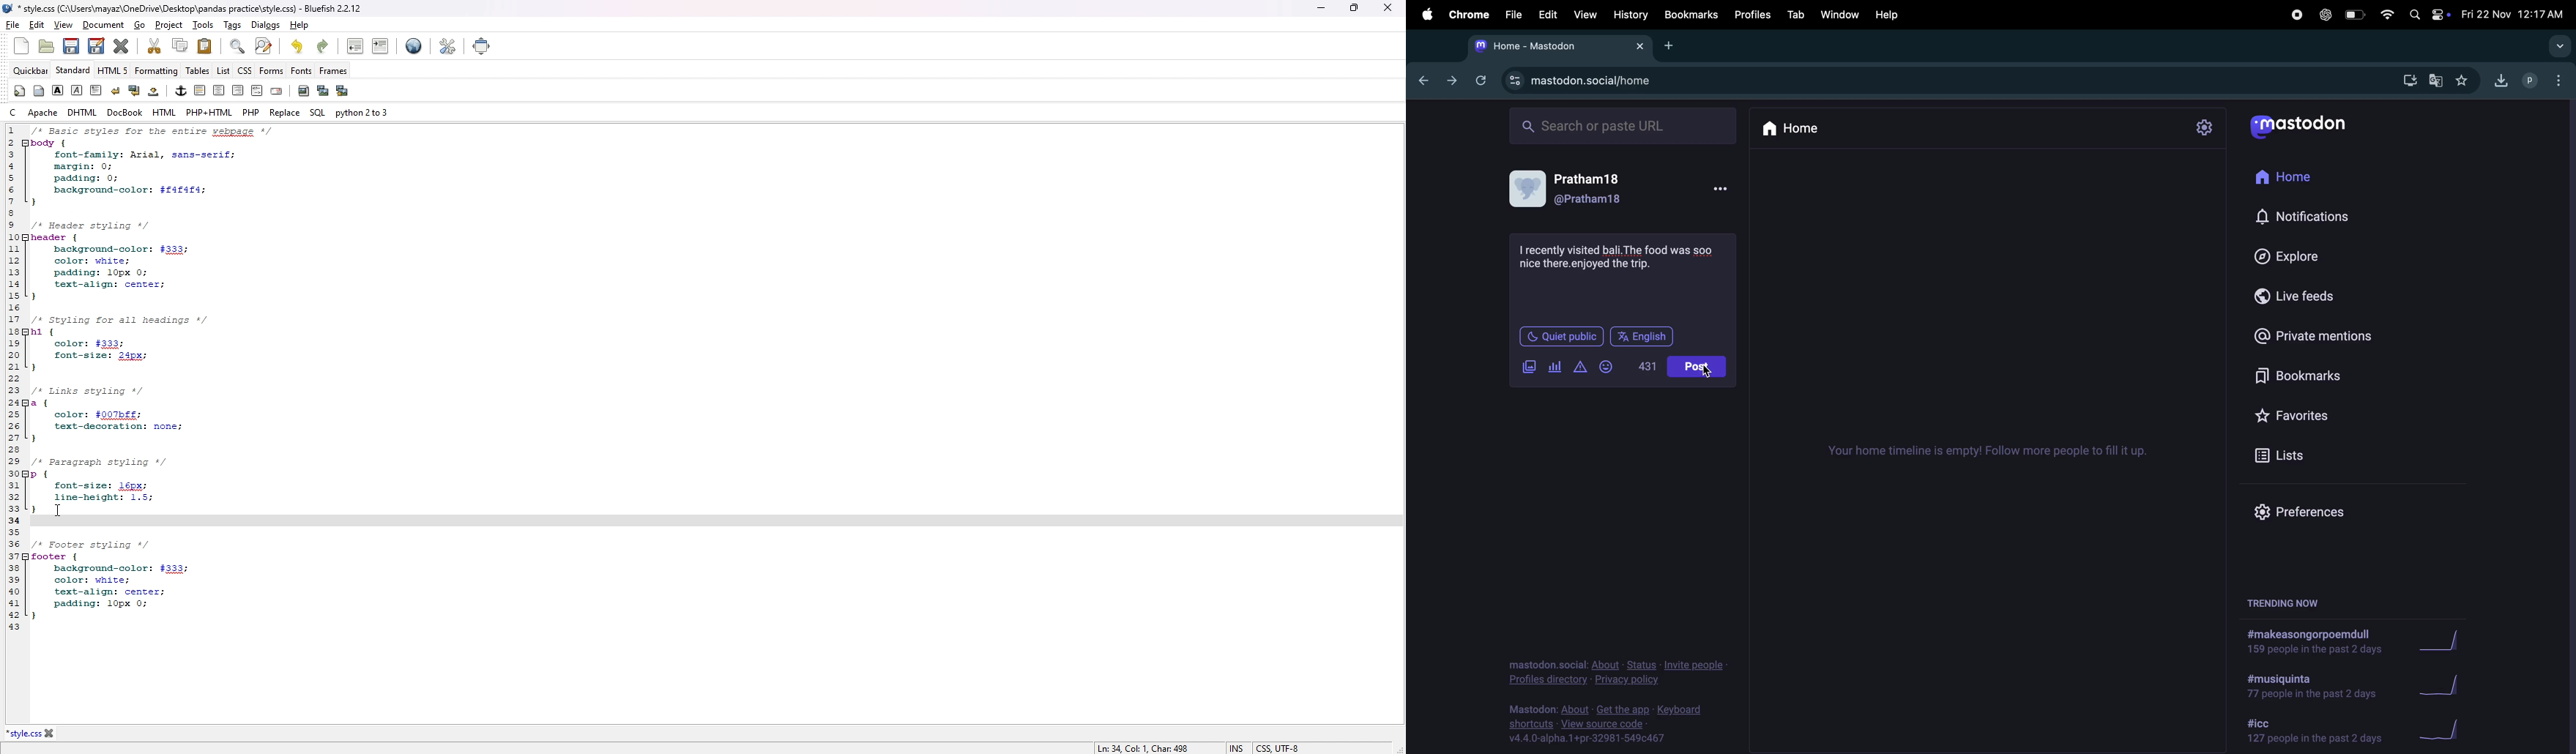 Image resolution: width=2576 pixels, height=756 pixels. What do you see at coordinates (299, 24) in the screenshot?
I see `help` at bounding box center [299, 24].